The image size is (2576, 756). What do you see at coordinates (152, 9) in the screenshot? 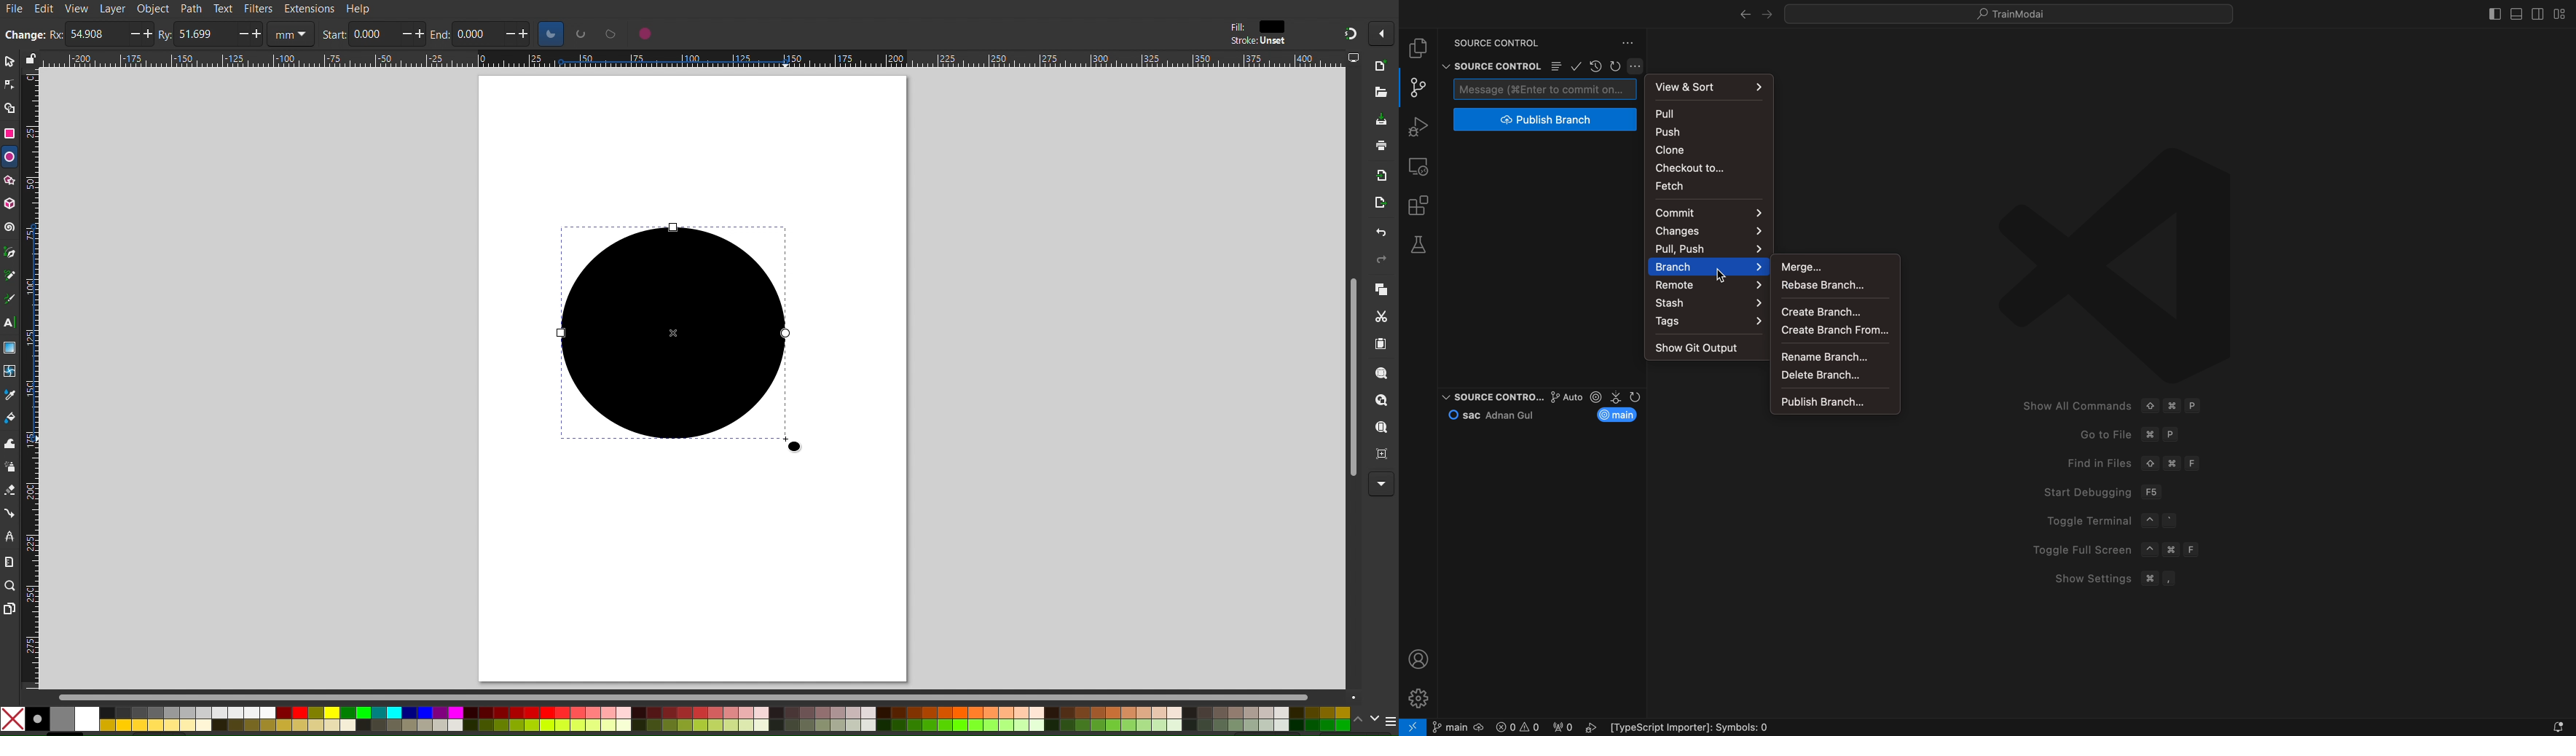
I see `Object` at bounding box center [152, 9].